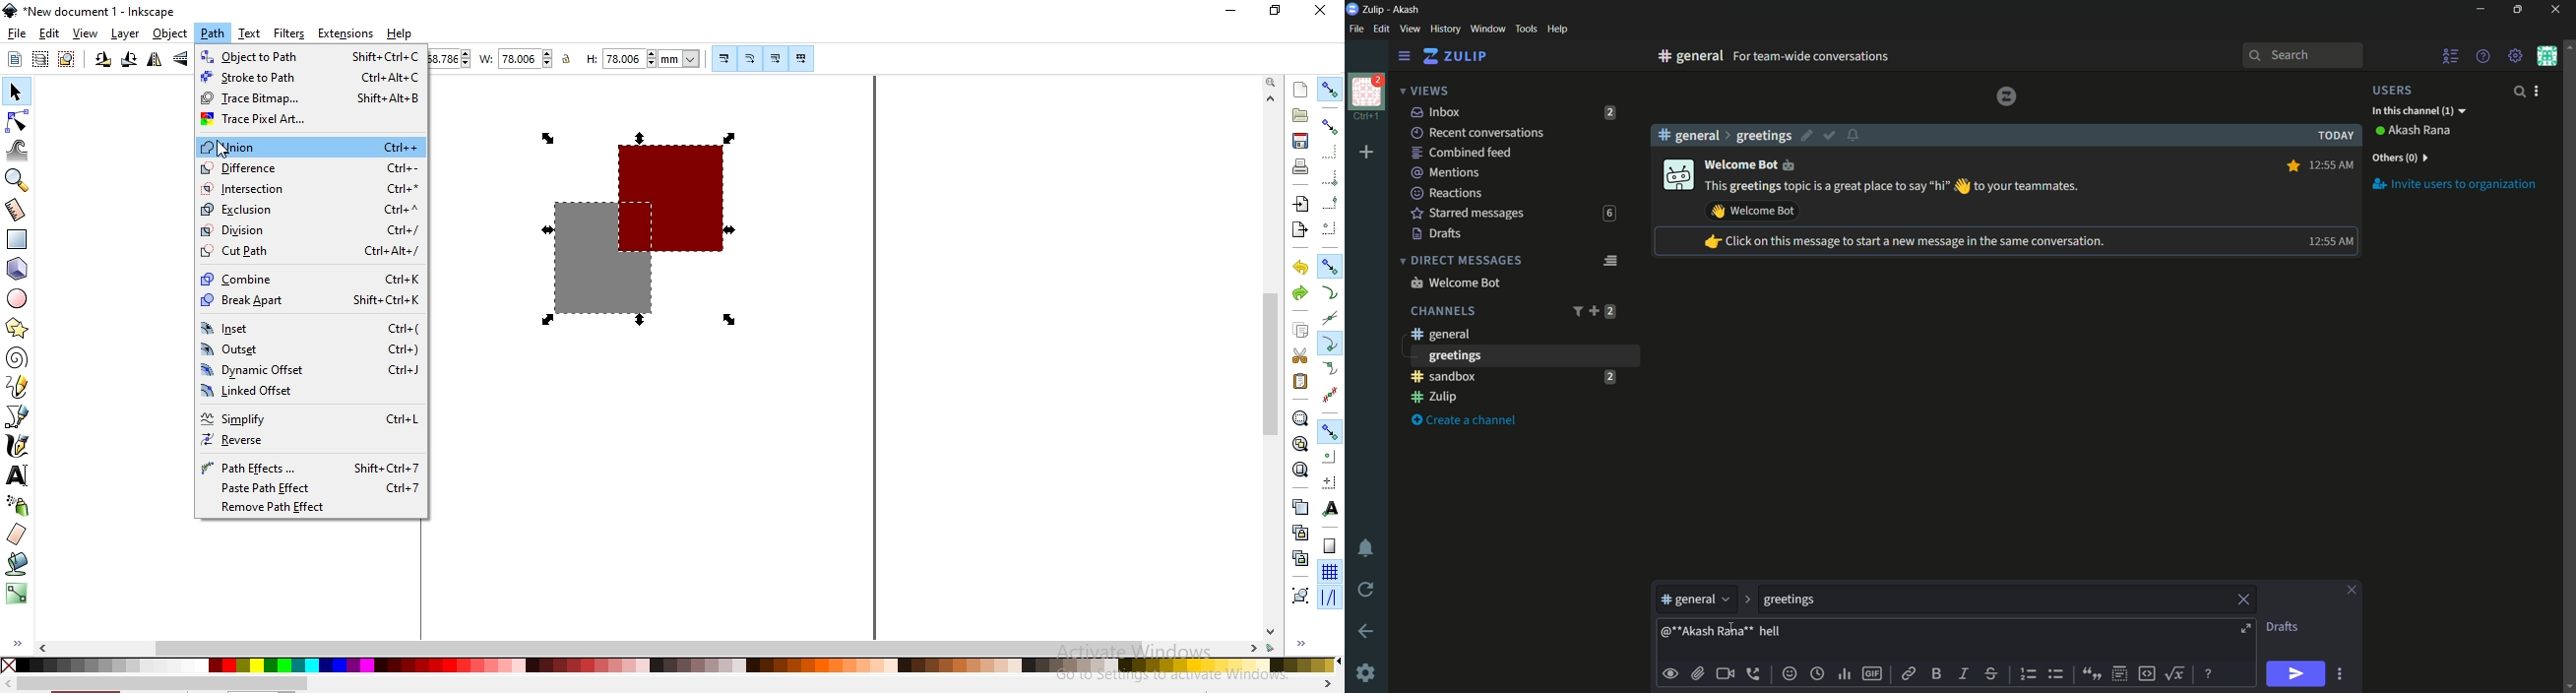 This screenshot has width=2576, height=700. I want to click on undo, so click(1300, 268).